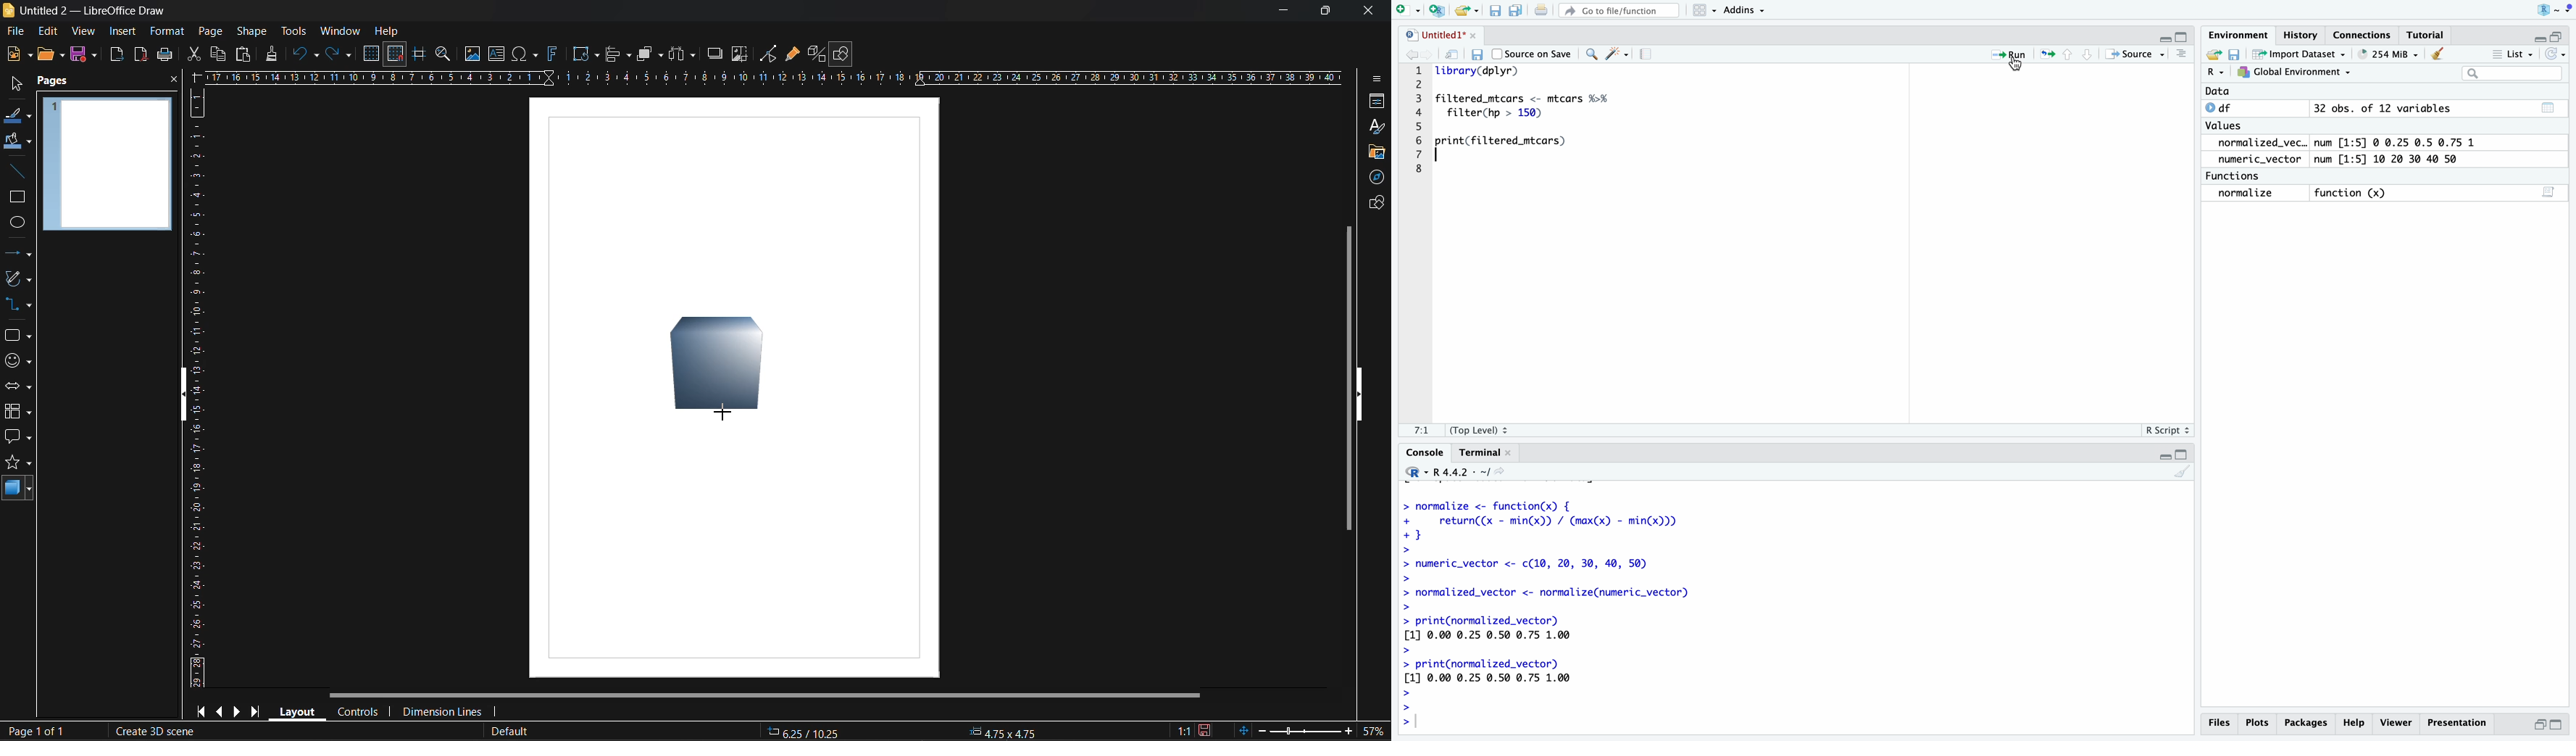 Image resolution: width=2576 pixels, height=756 pixels. Describe the element at coordinates (1373, 205) in the screenshot. I see `shapes` at that location.